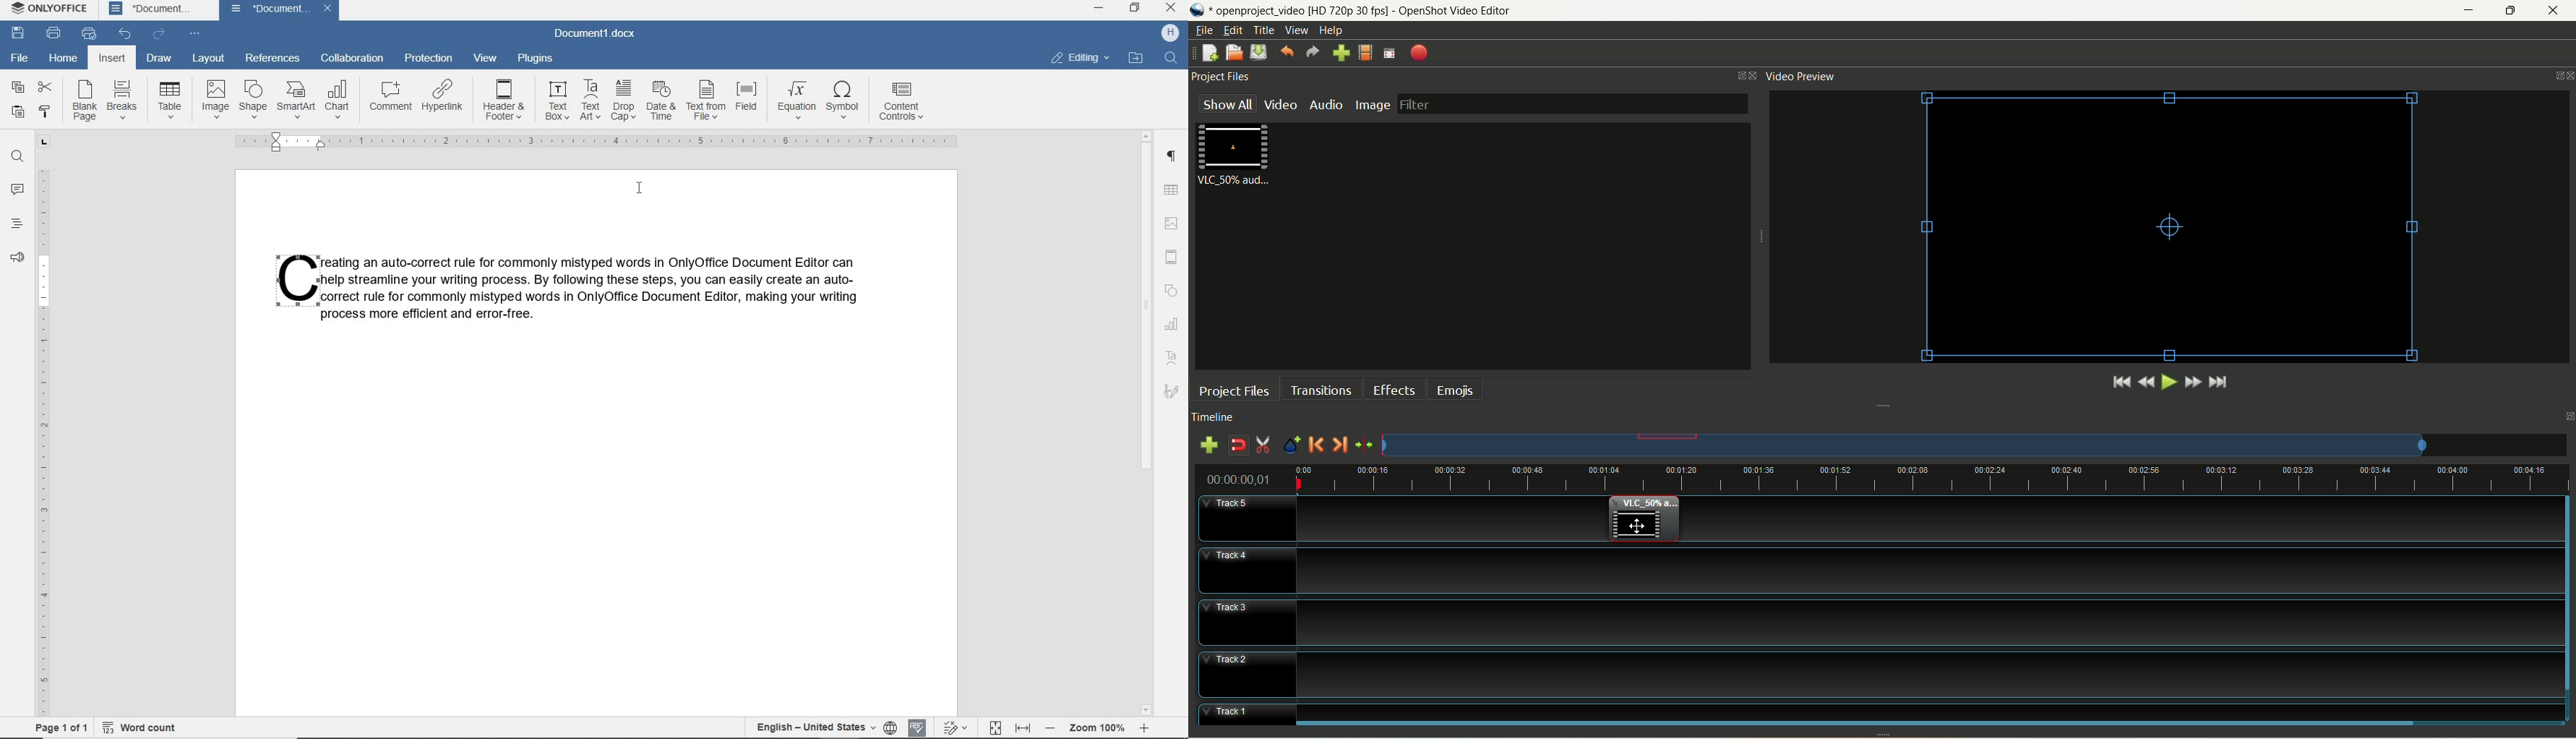  Describe the element at coordinates (296, 99) in the screenshot. I see `SmartArt` at that location.